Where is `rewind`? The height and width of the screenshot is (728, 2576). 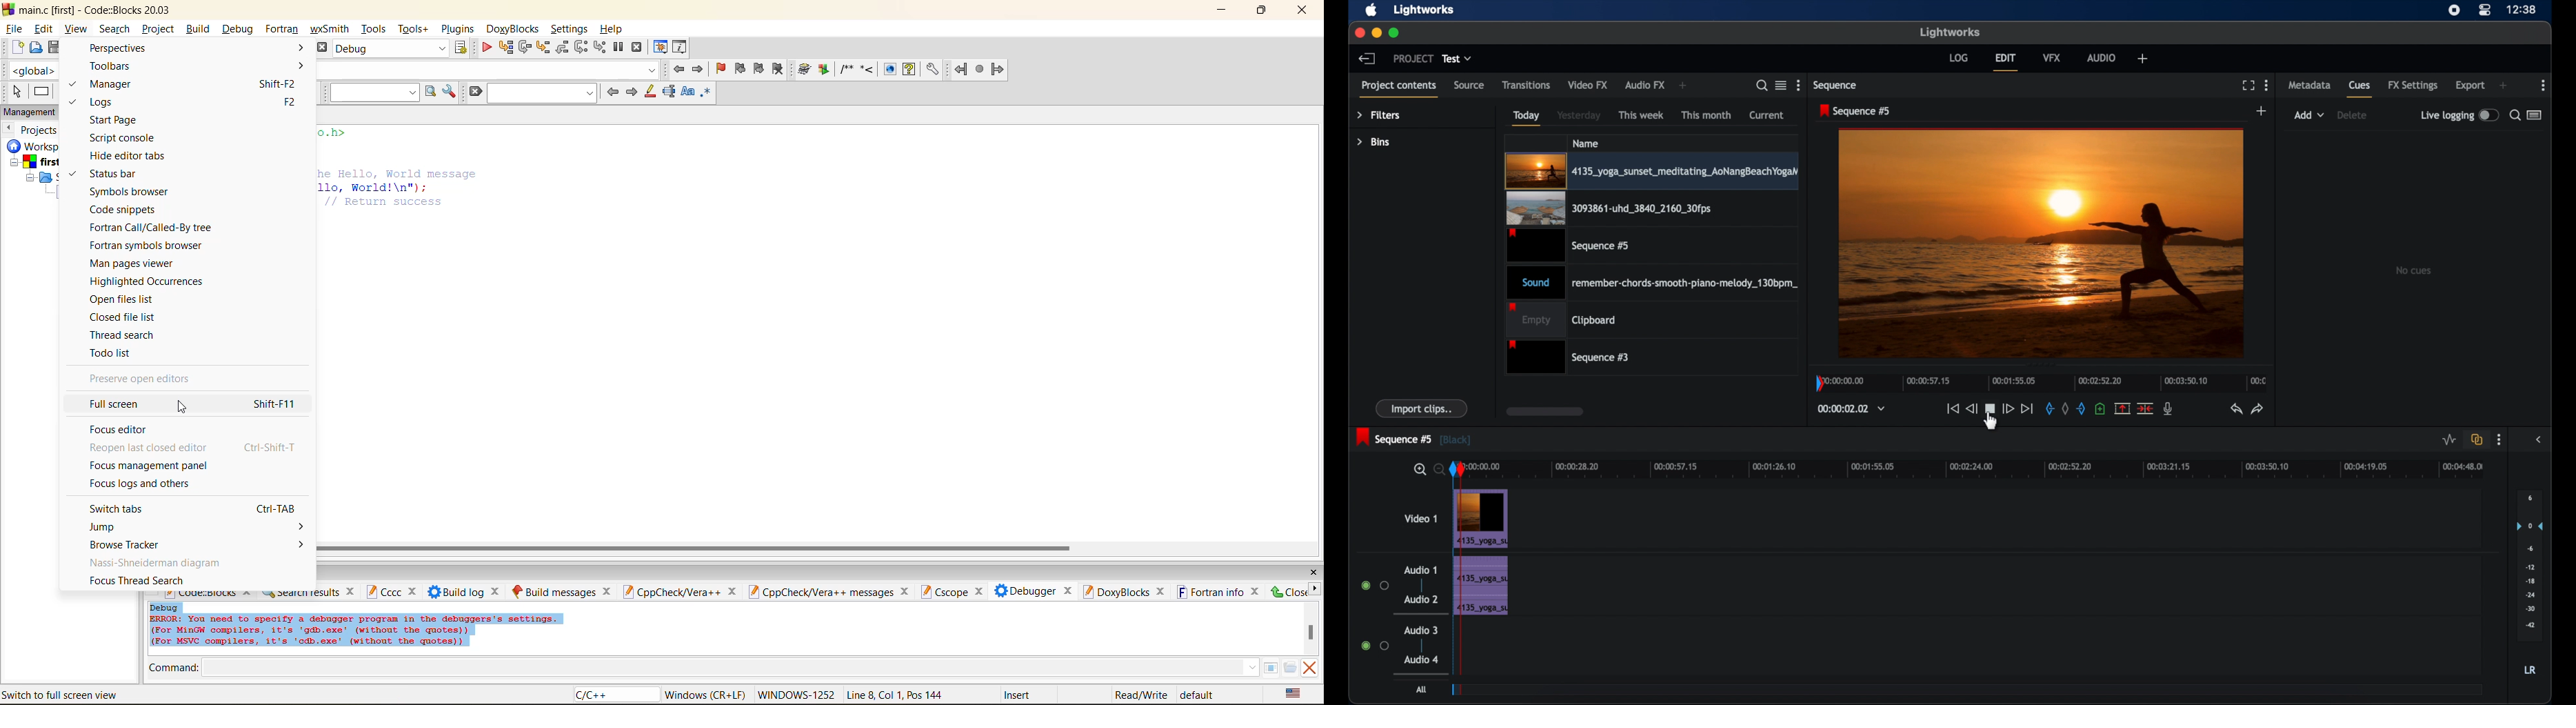
rewind is located at coordinates (1972, 409).